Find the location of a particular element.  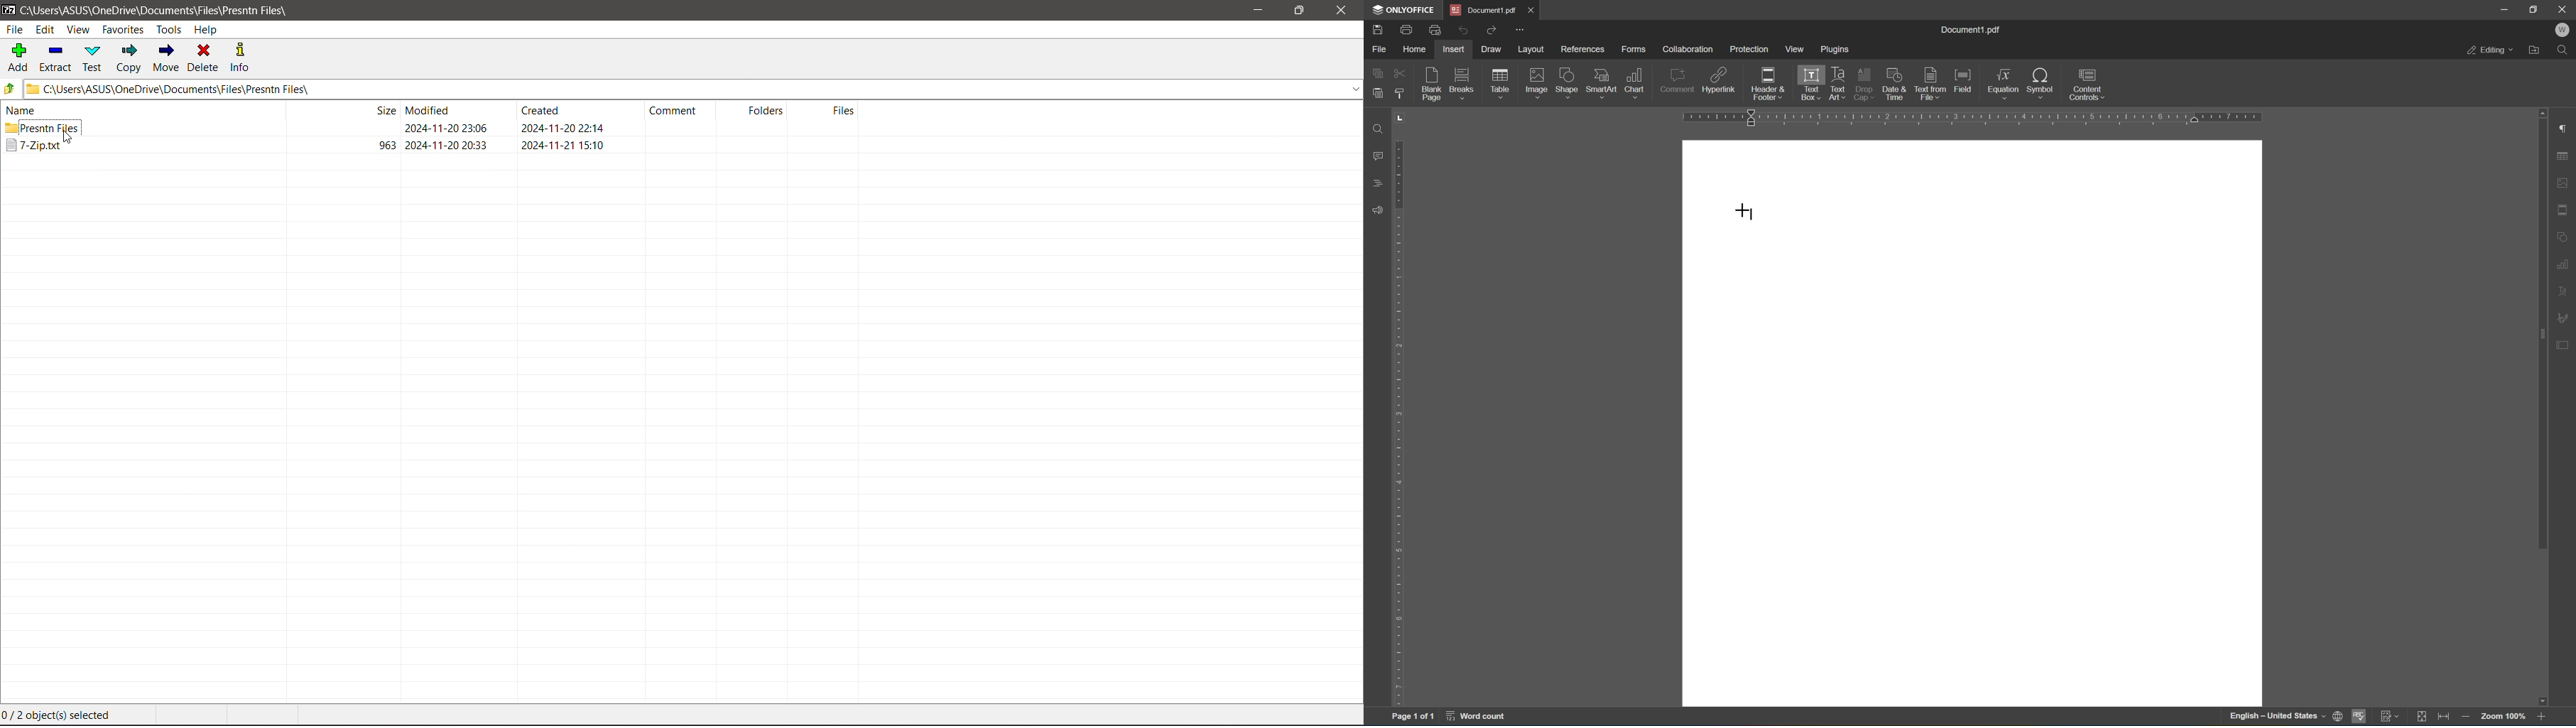

view is located at coordinates (1794, 49).